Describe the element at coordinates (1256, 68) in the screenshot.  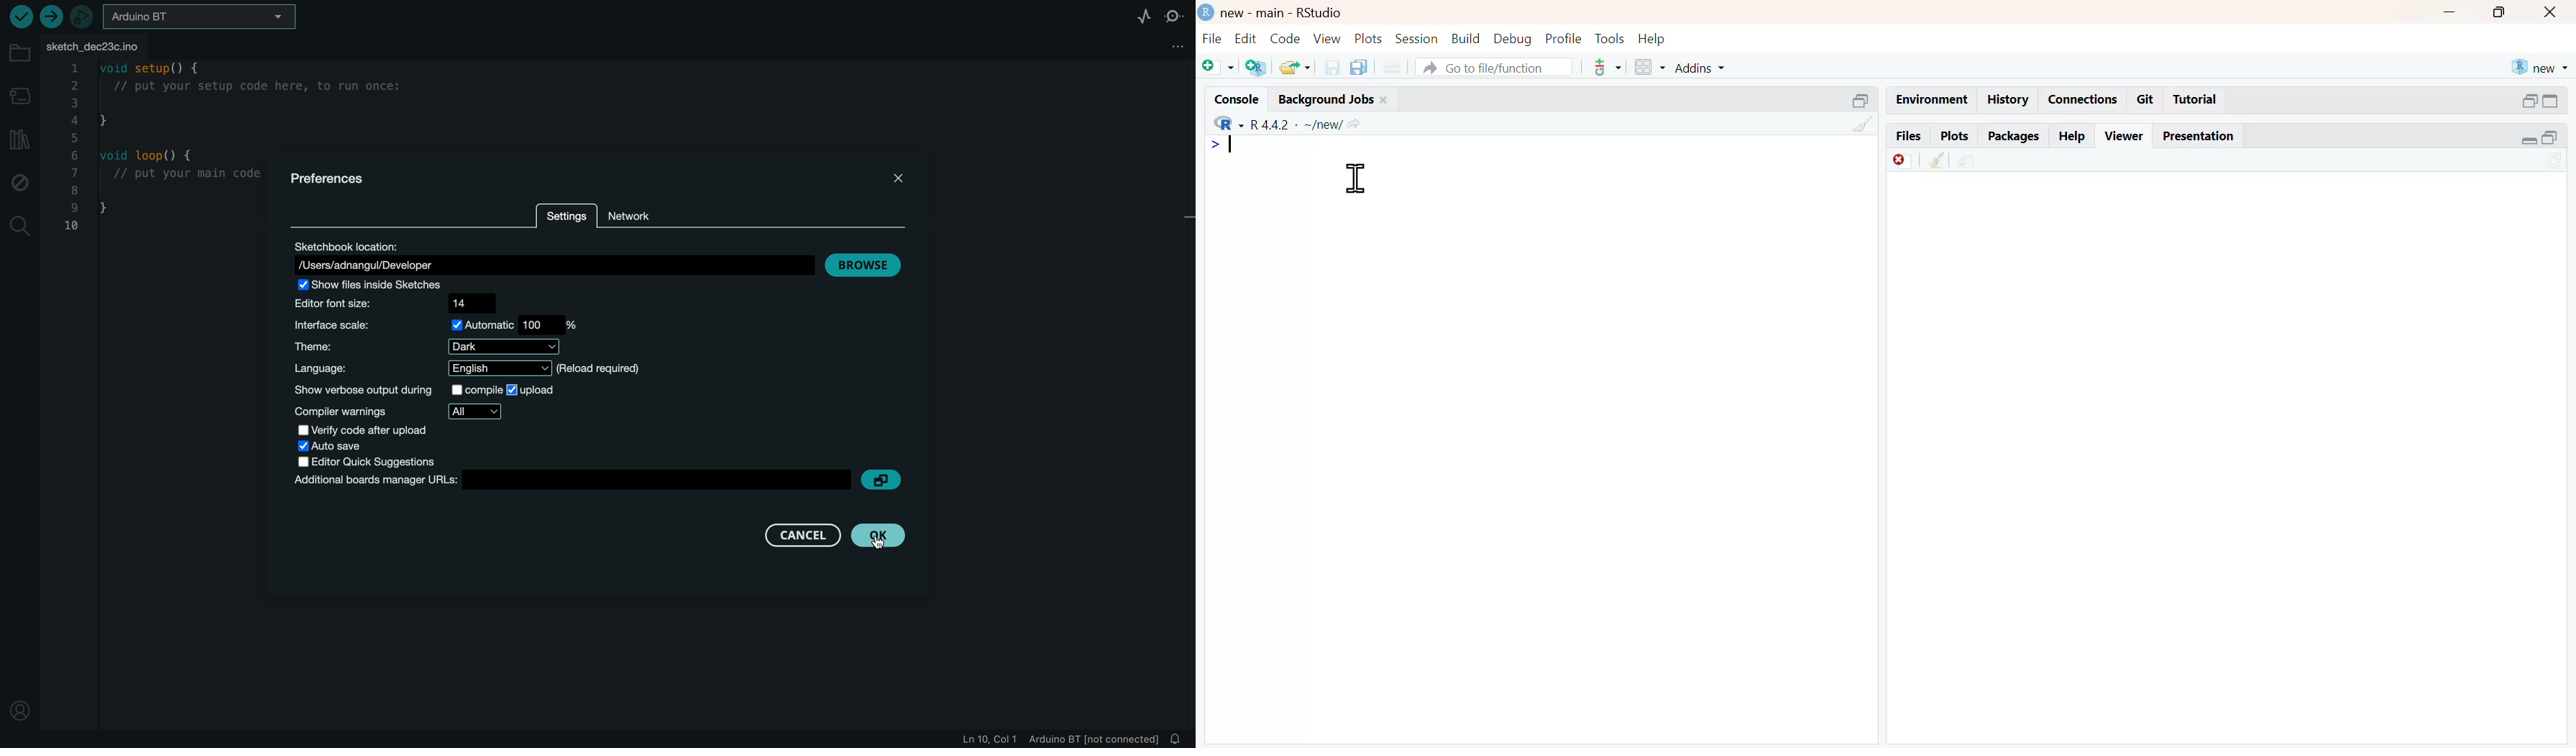
I see `add R file` at that location.